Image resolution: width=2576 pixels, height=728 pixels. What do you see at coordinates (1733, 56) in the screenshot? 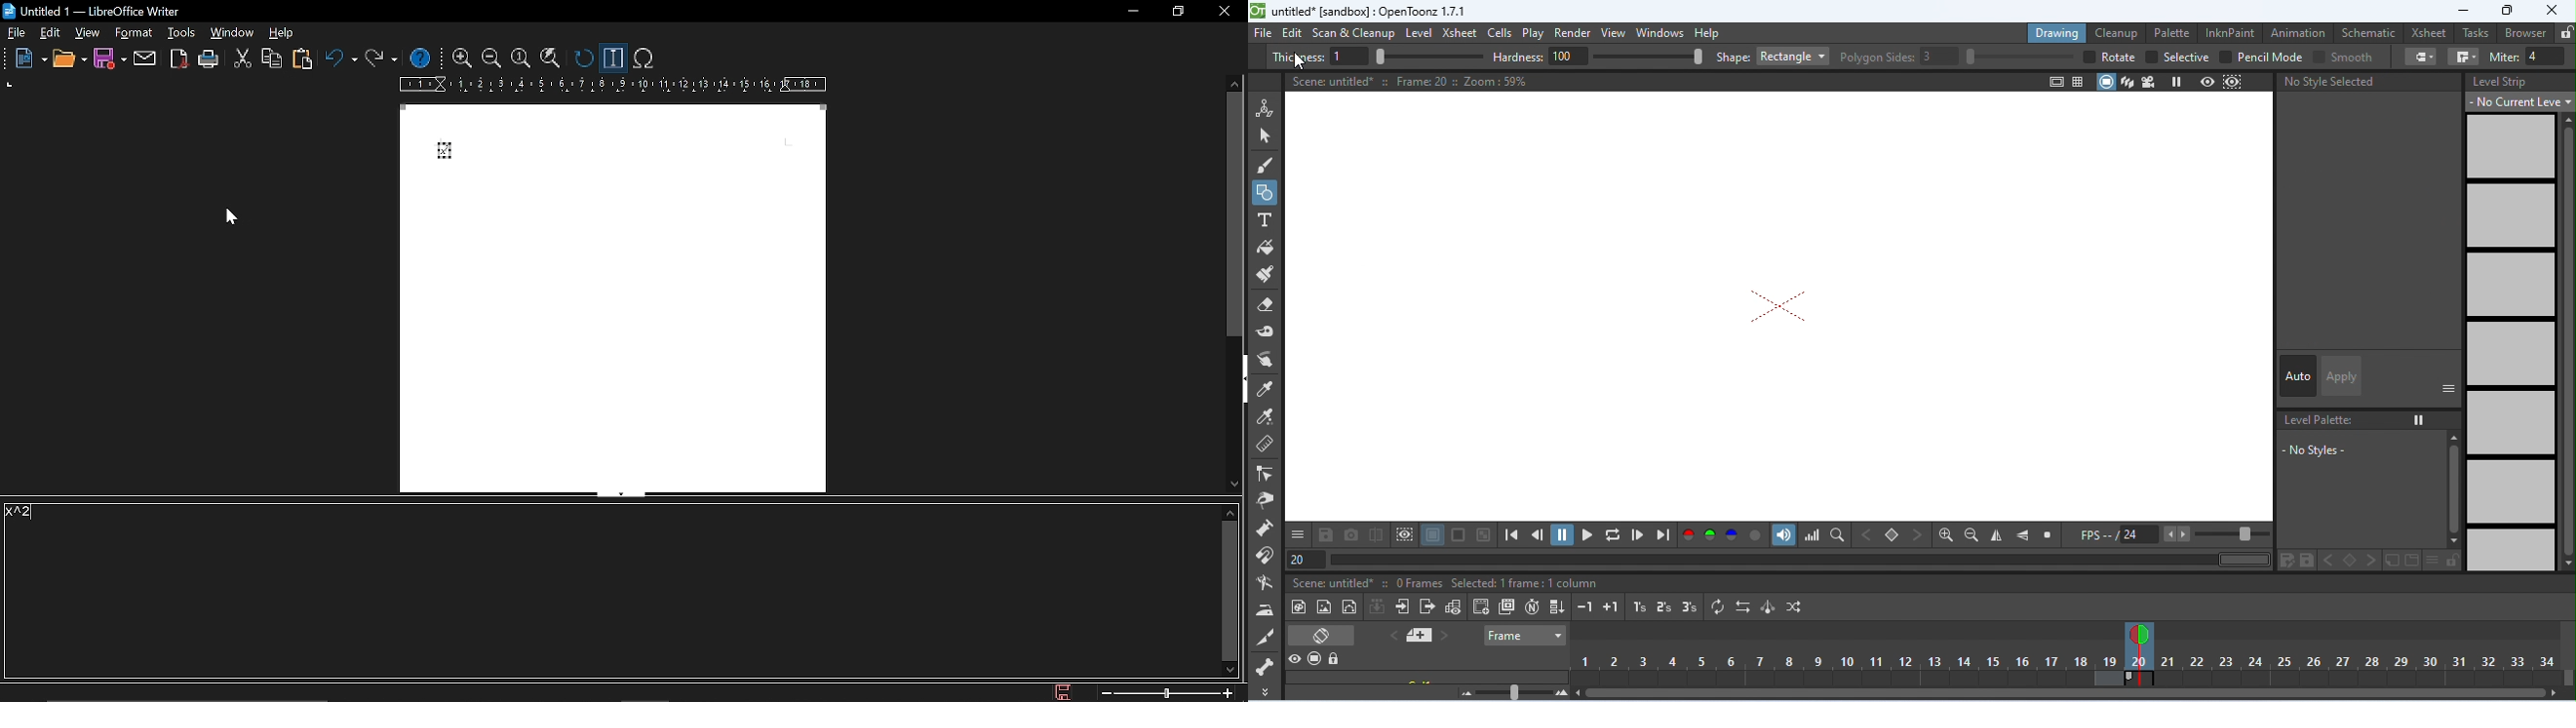
I see `shape` at bounding box center [1733, 56].